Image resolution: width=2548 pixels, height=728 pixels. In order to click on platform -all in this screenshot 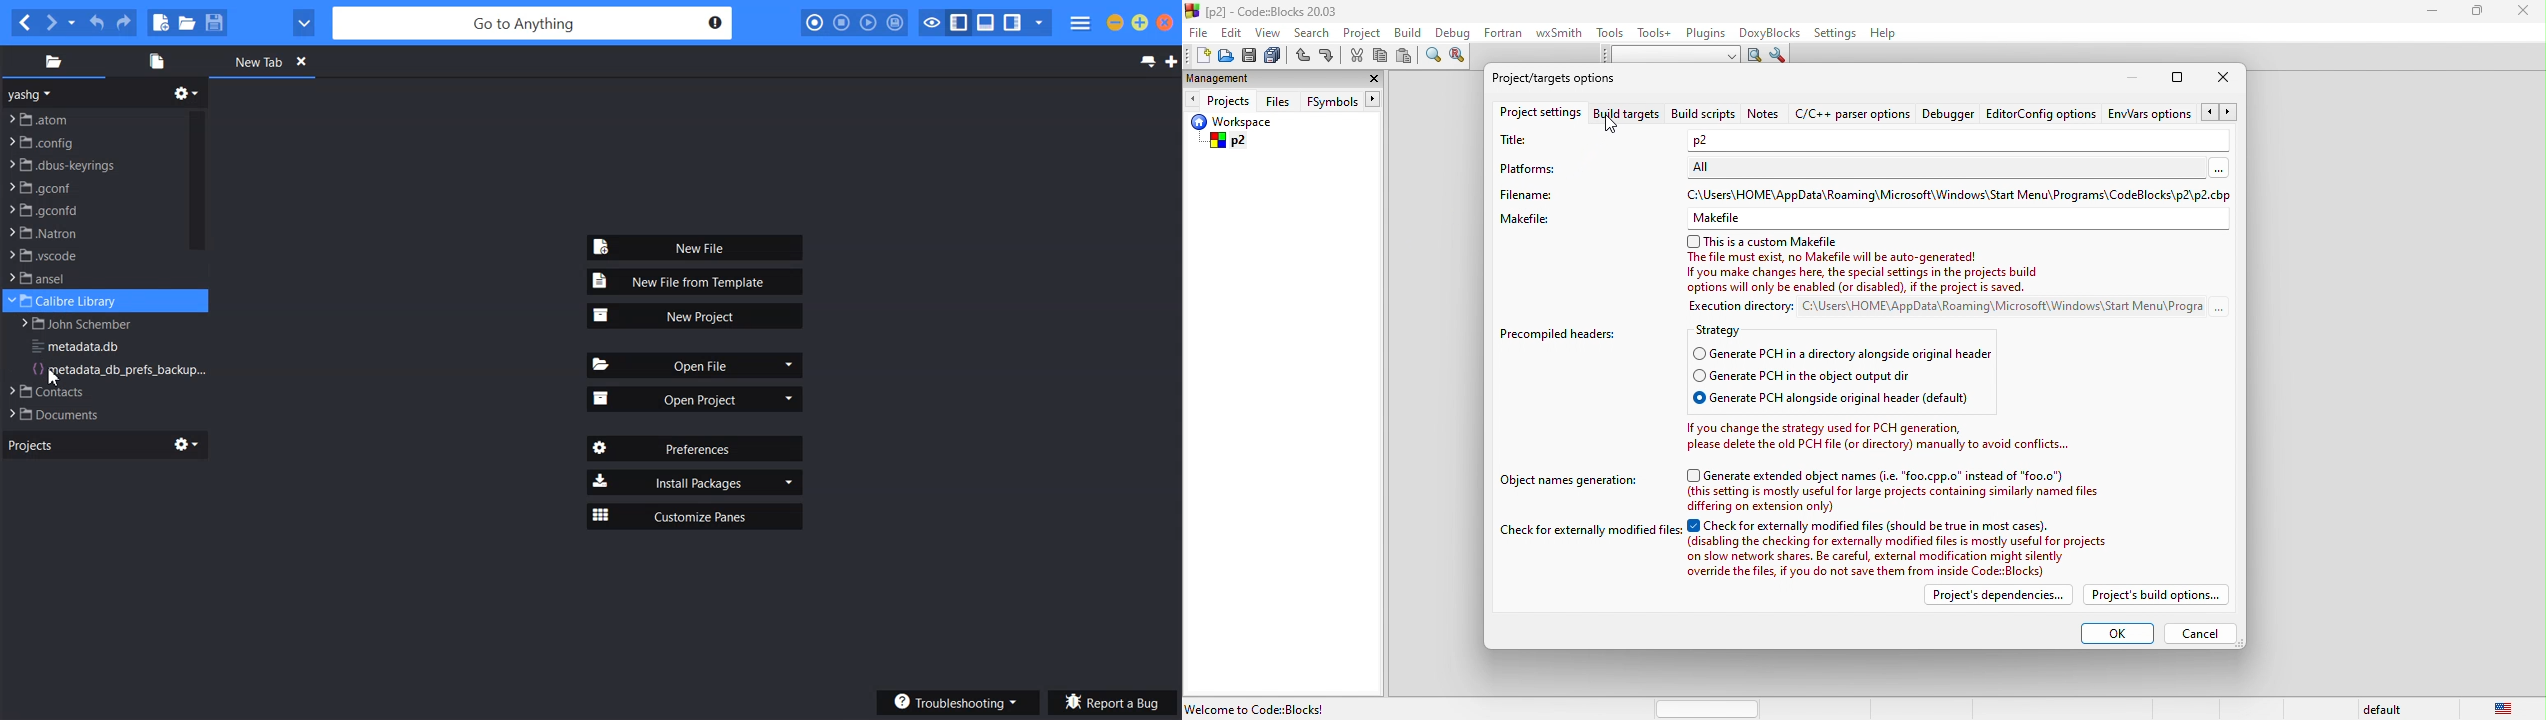, I will do `click(1868, 169)`.